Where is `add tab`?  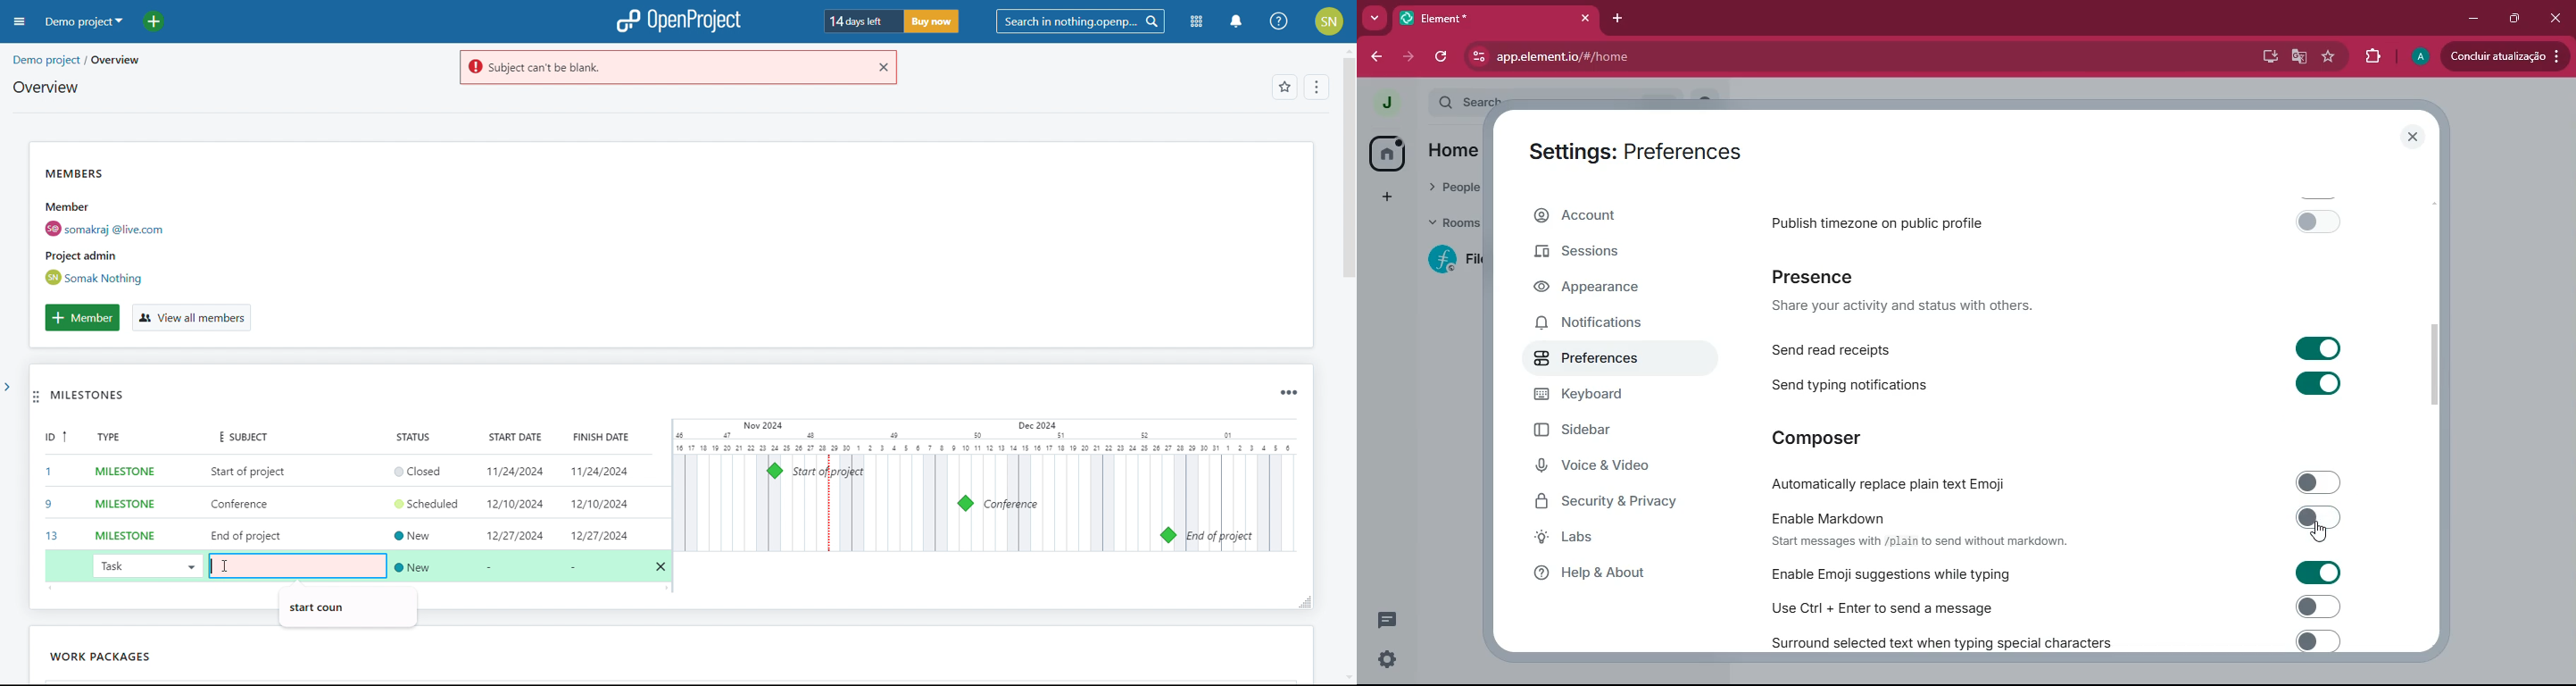 add tab is located at coordinates (1622, 19).